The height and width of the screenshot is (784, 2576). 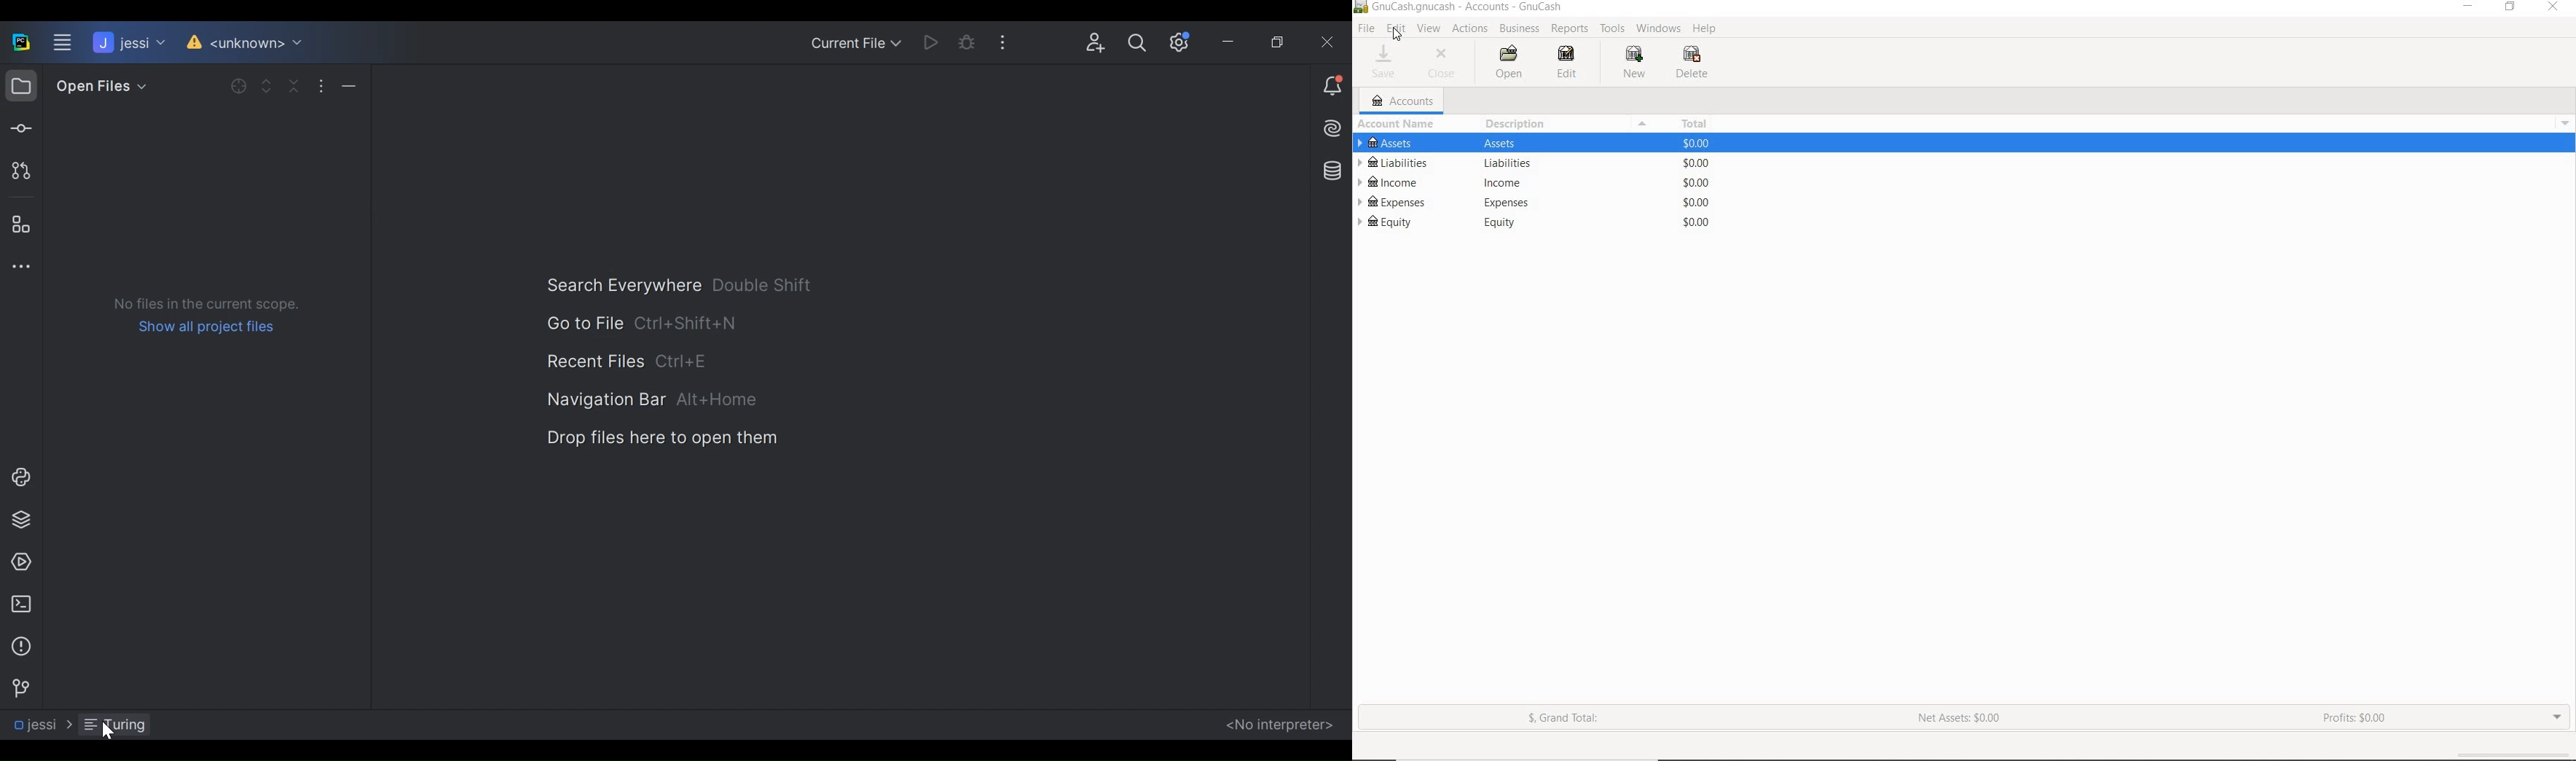 I want to click on Drop files here to open here, so click(x=664, y=438).